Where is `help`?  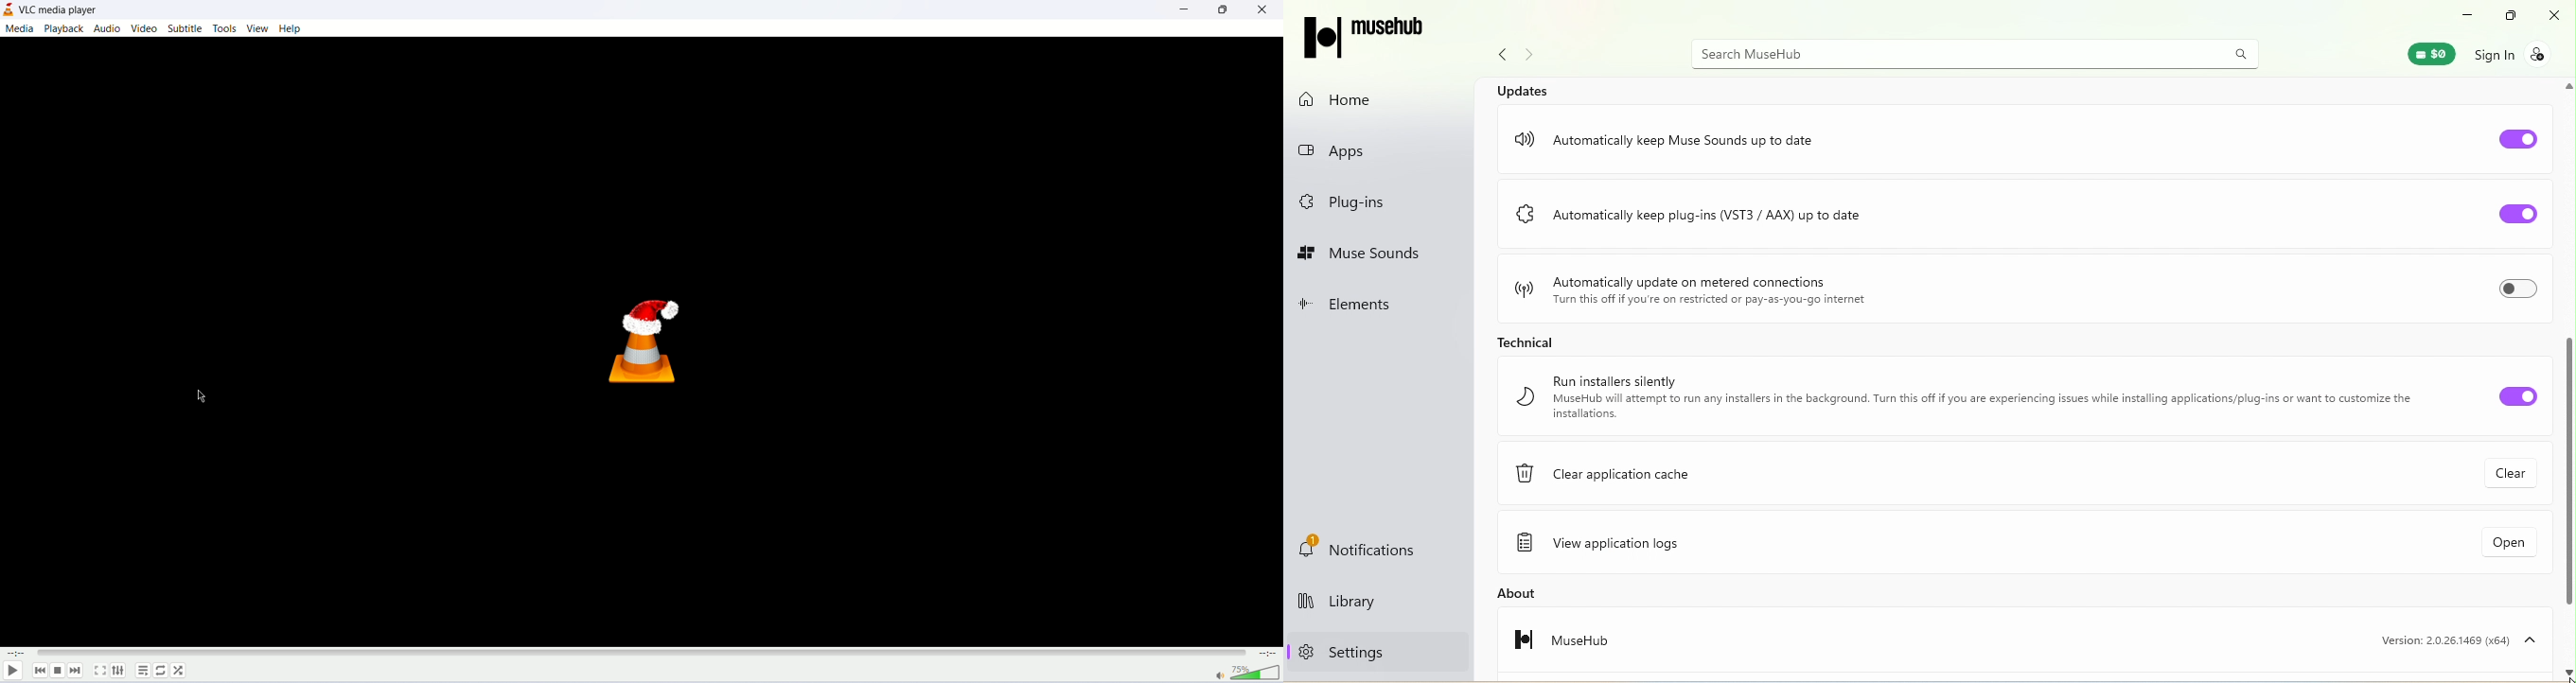
help is located at coordinates (291, 28).